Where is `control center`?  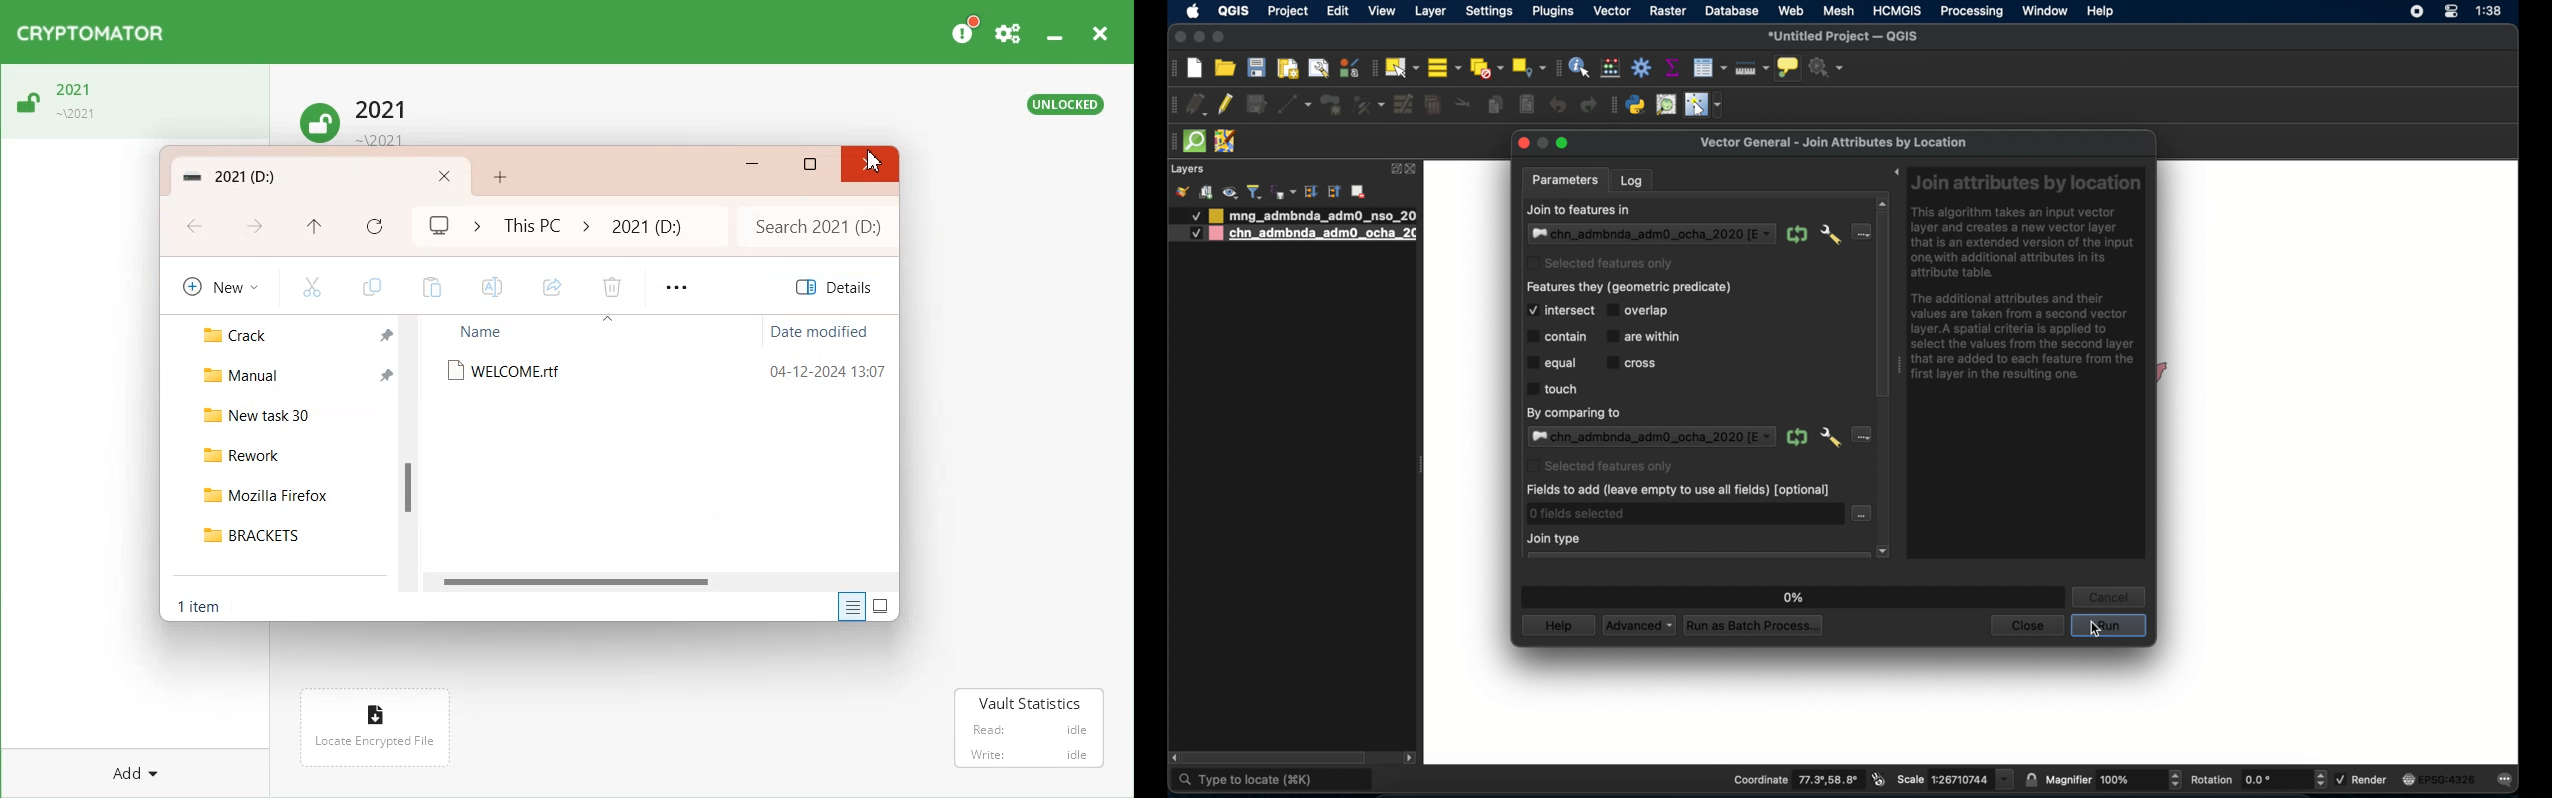
control center is located at coordinates (2413, 13).